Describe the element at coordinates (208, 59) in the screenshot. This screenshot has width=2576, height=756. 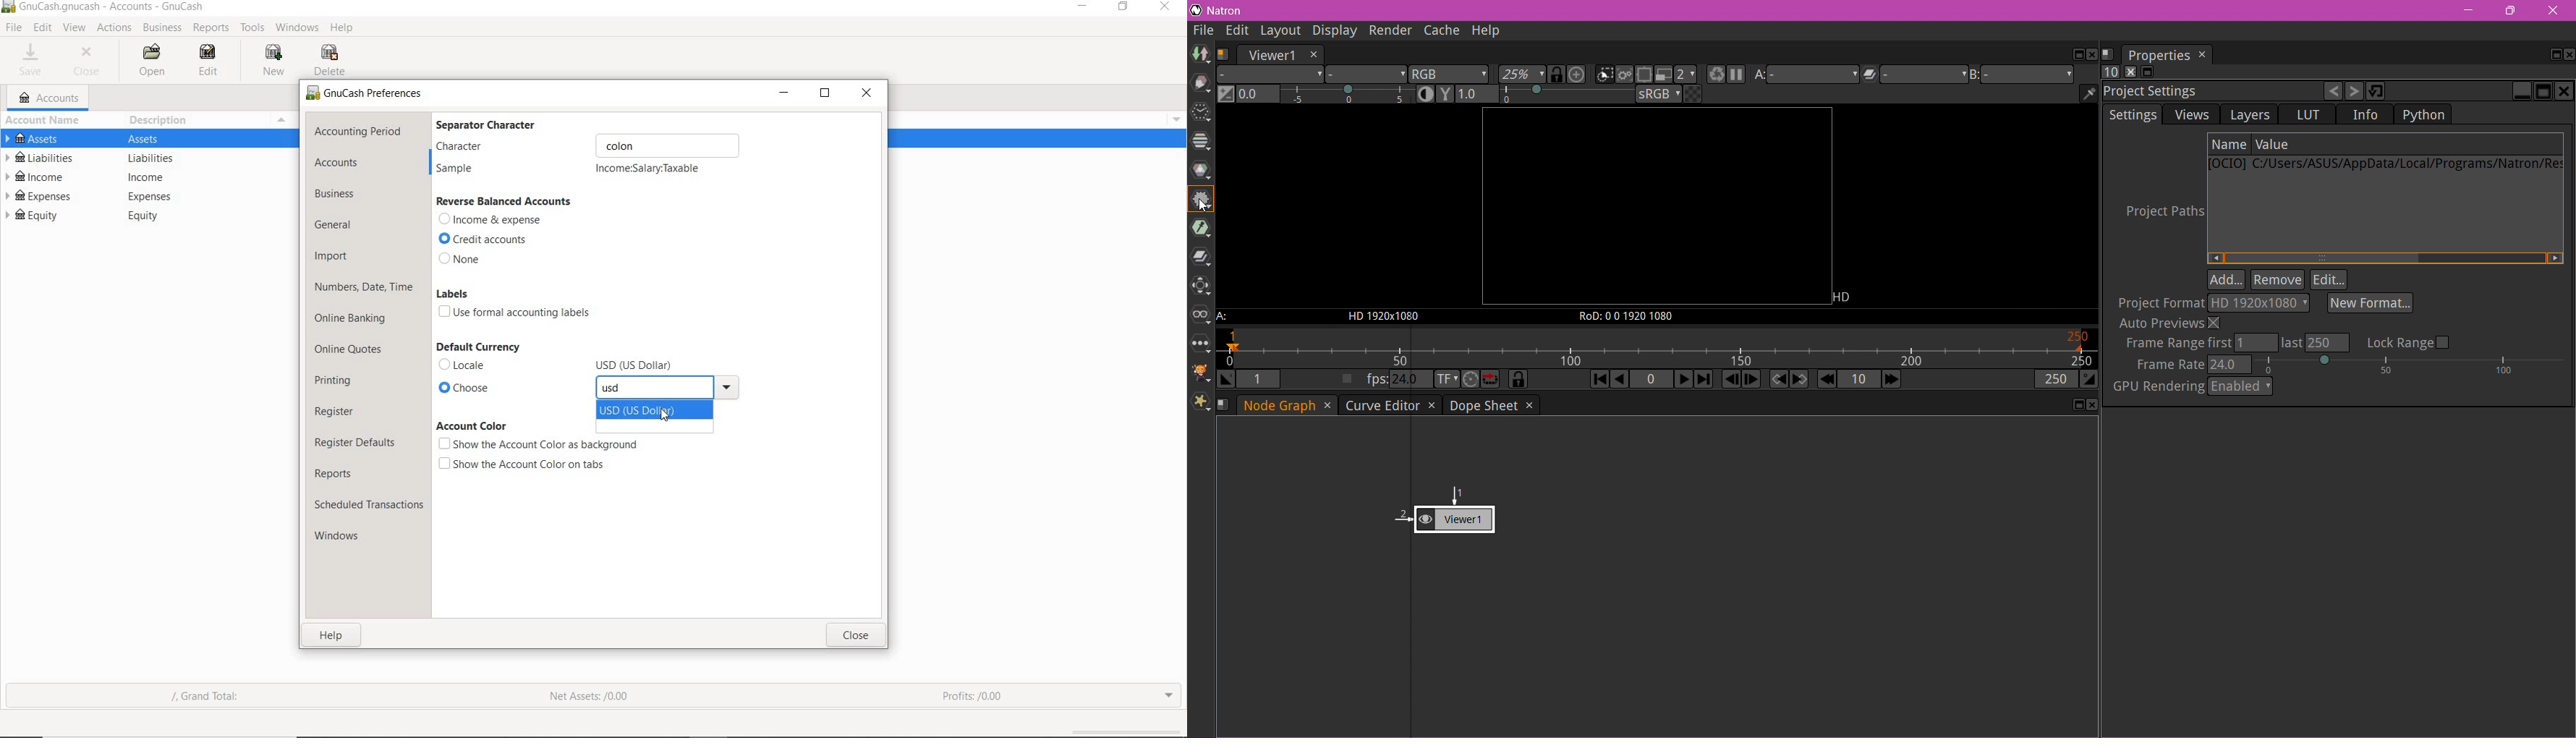
I see `EDIT` at that location.